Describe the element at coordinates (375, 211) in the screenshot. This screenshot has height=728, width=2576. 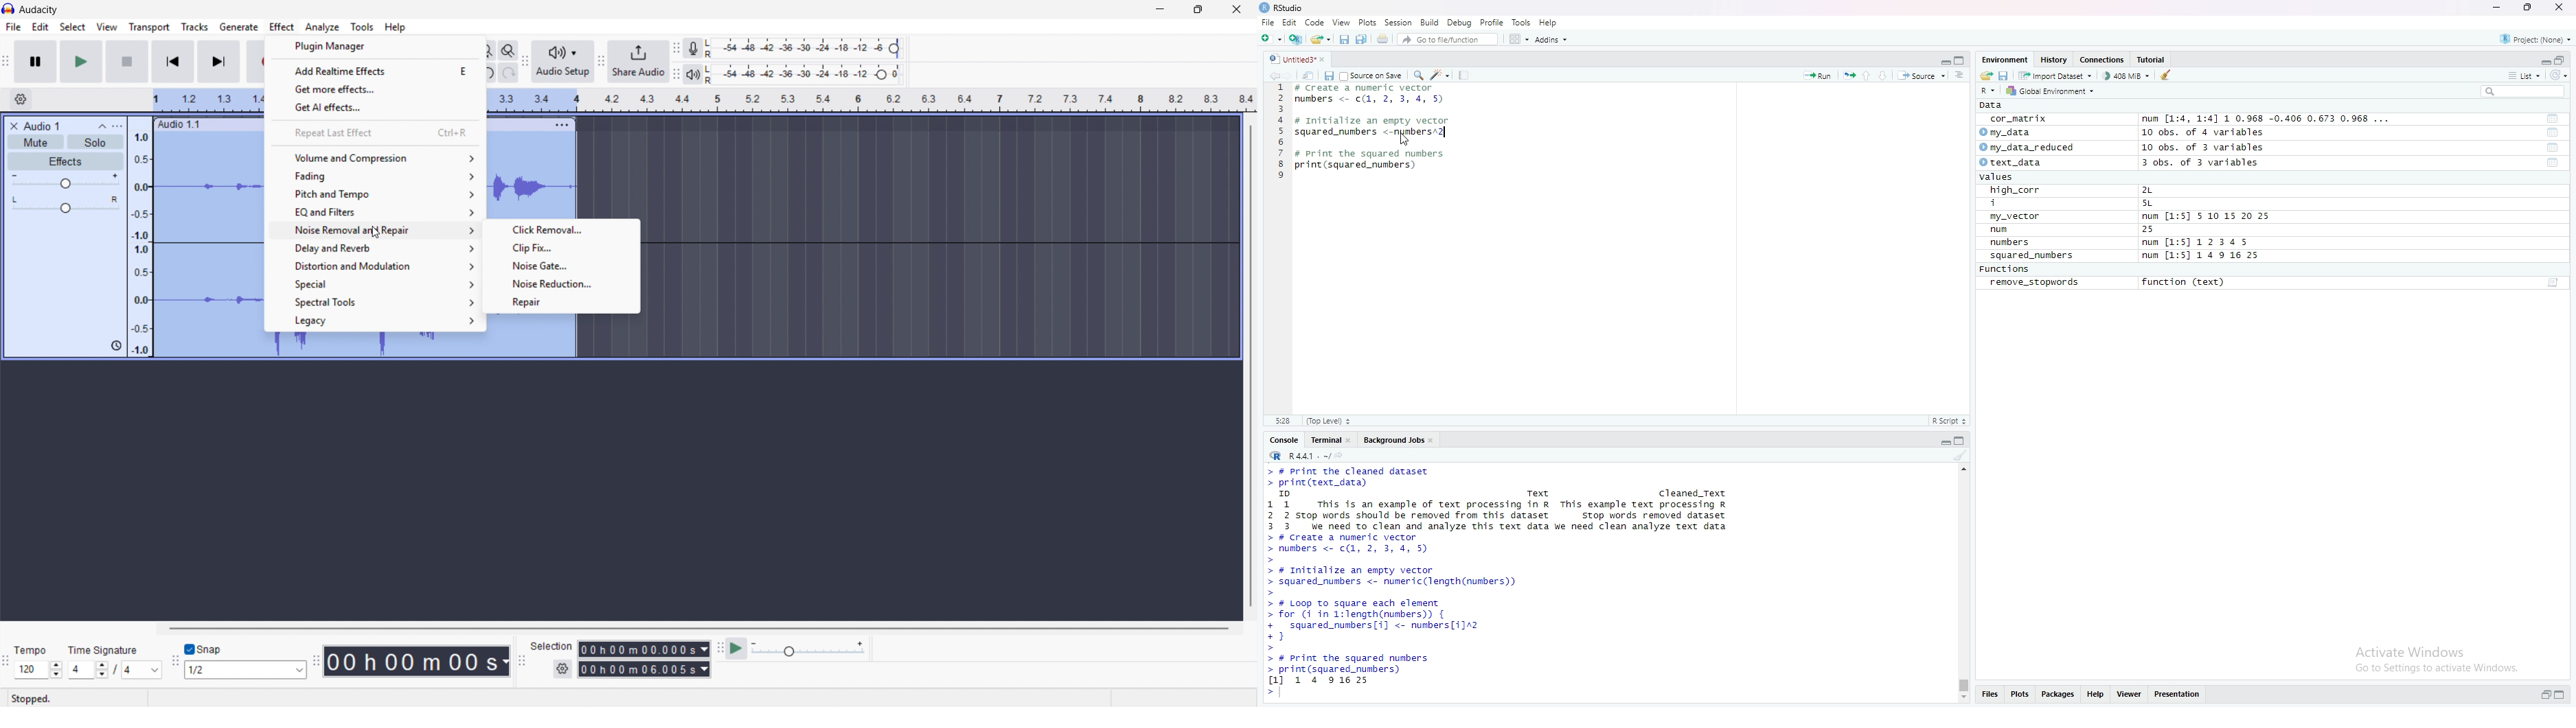
I see `EQ and filters` at that location.